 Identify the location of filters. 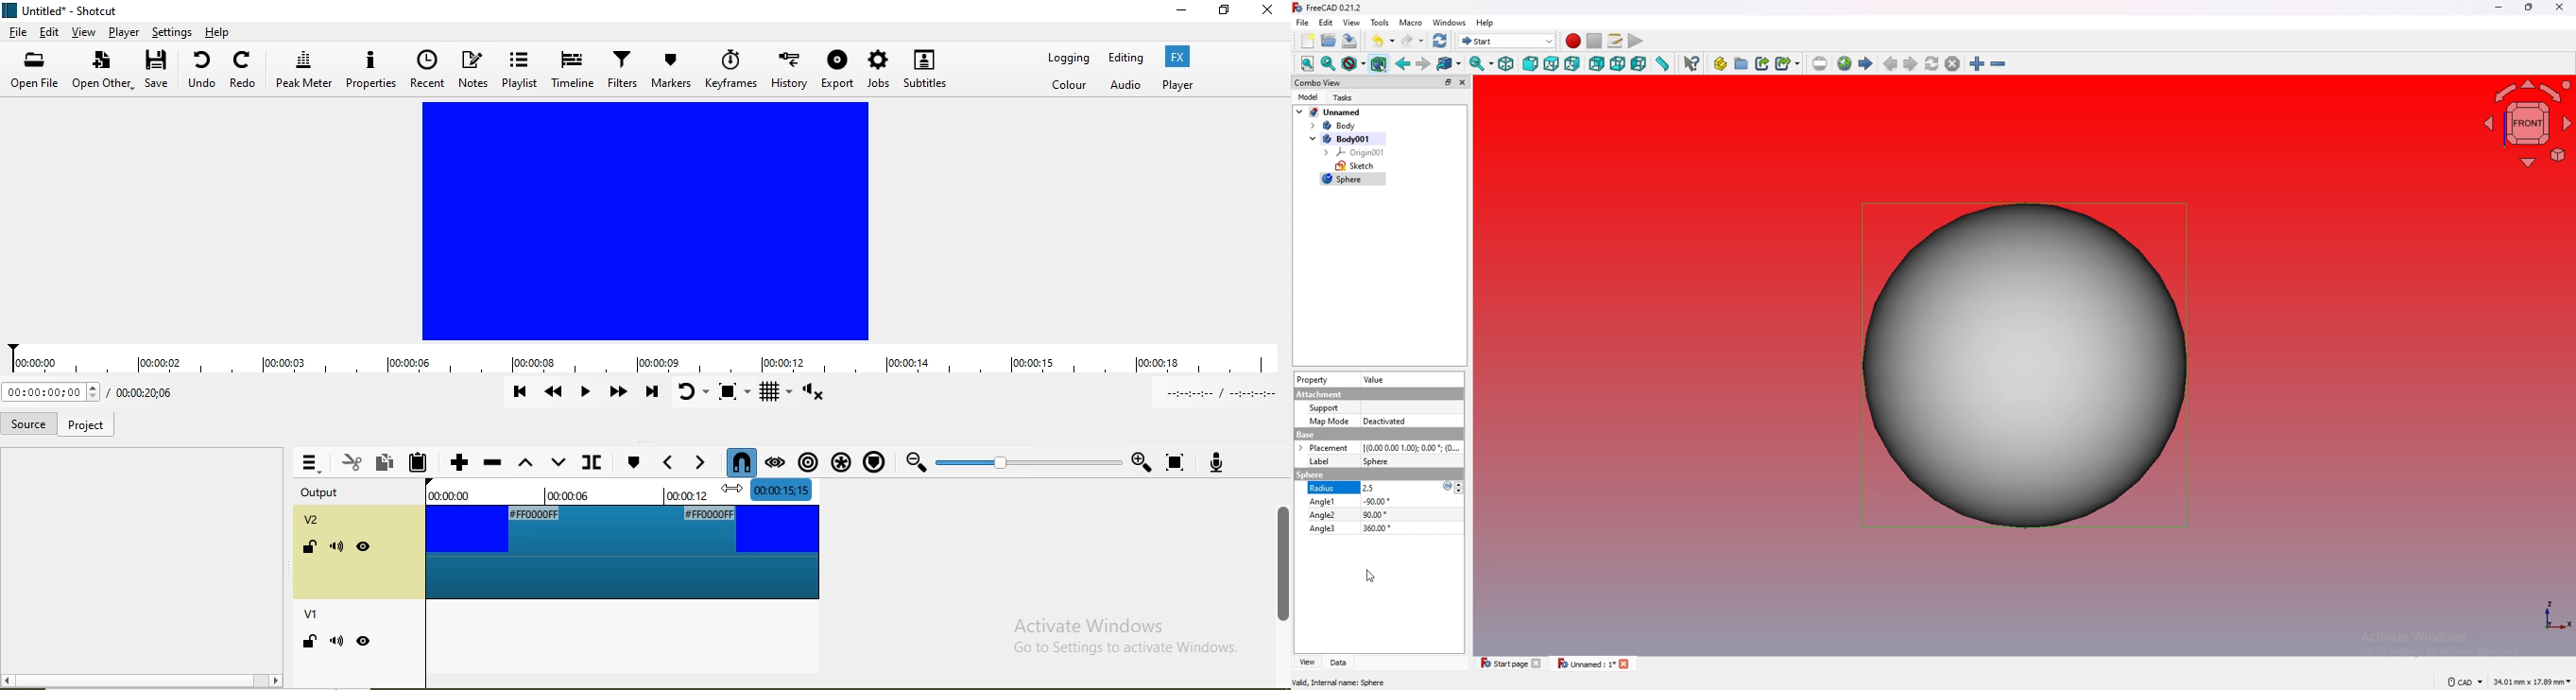
(620, 68).